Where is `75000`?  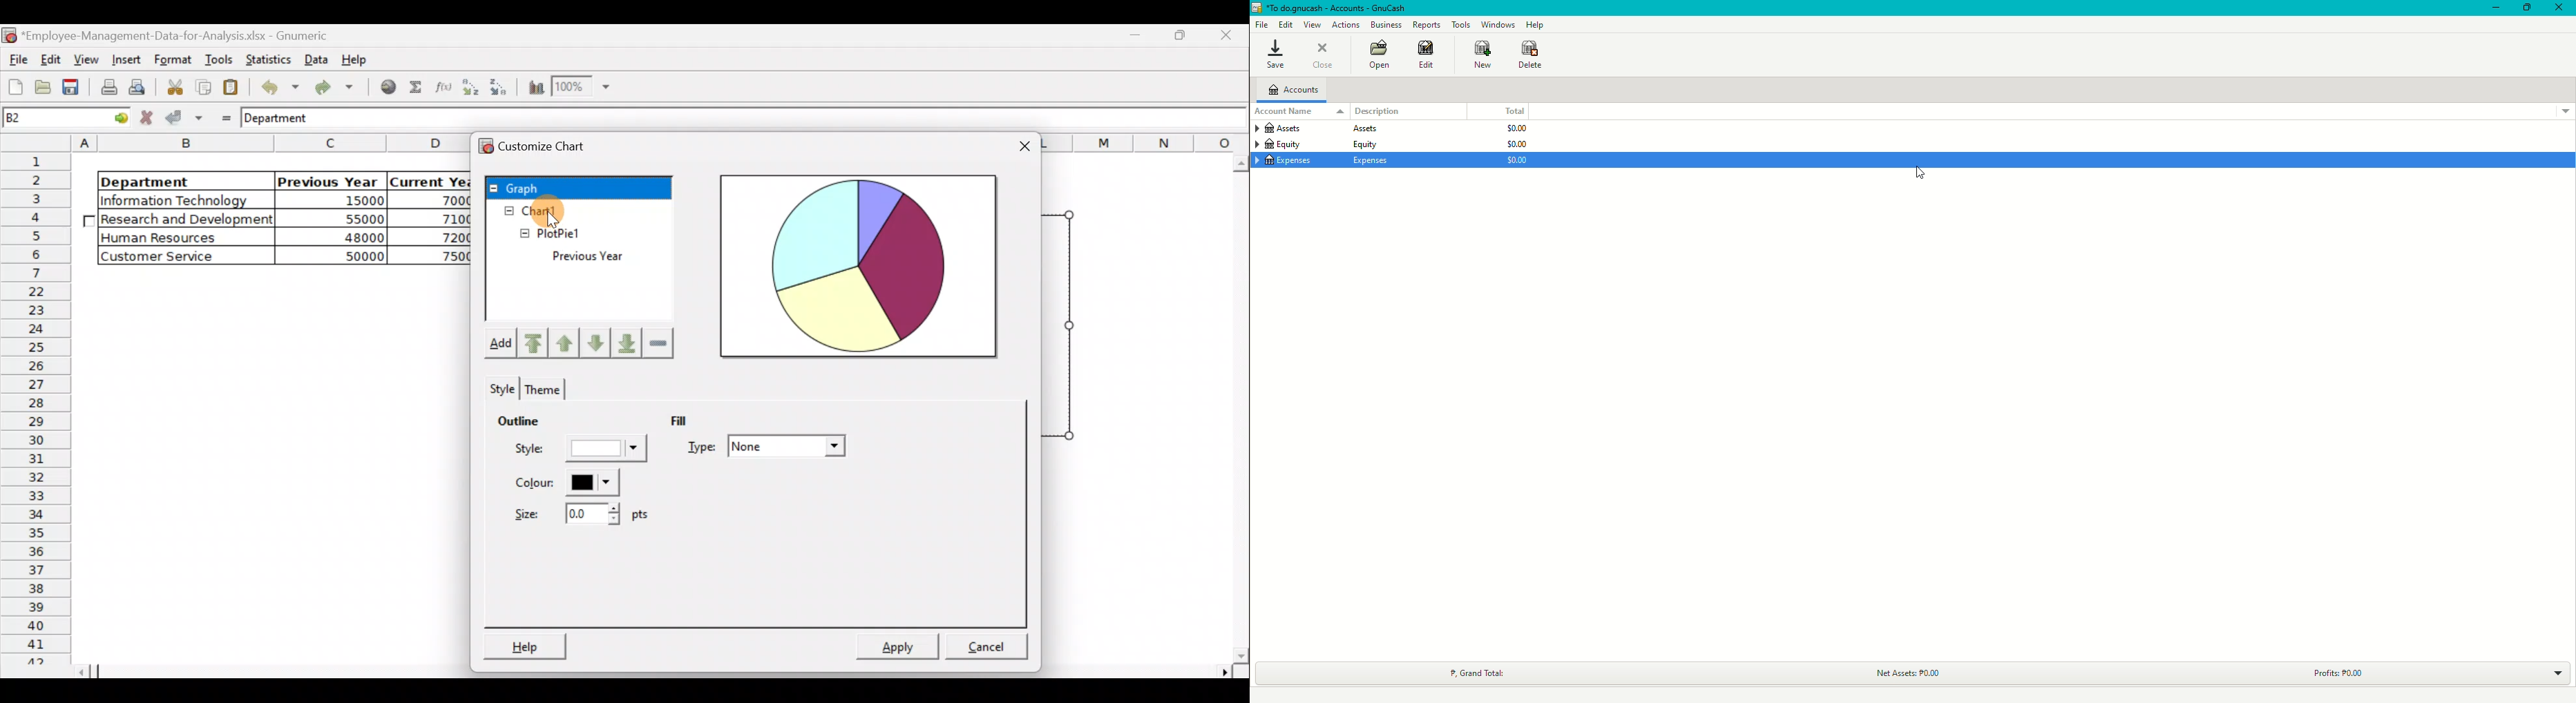
75000 is located at coordinates (441, 257).